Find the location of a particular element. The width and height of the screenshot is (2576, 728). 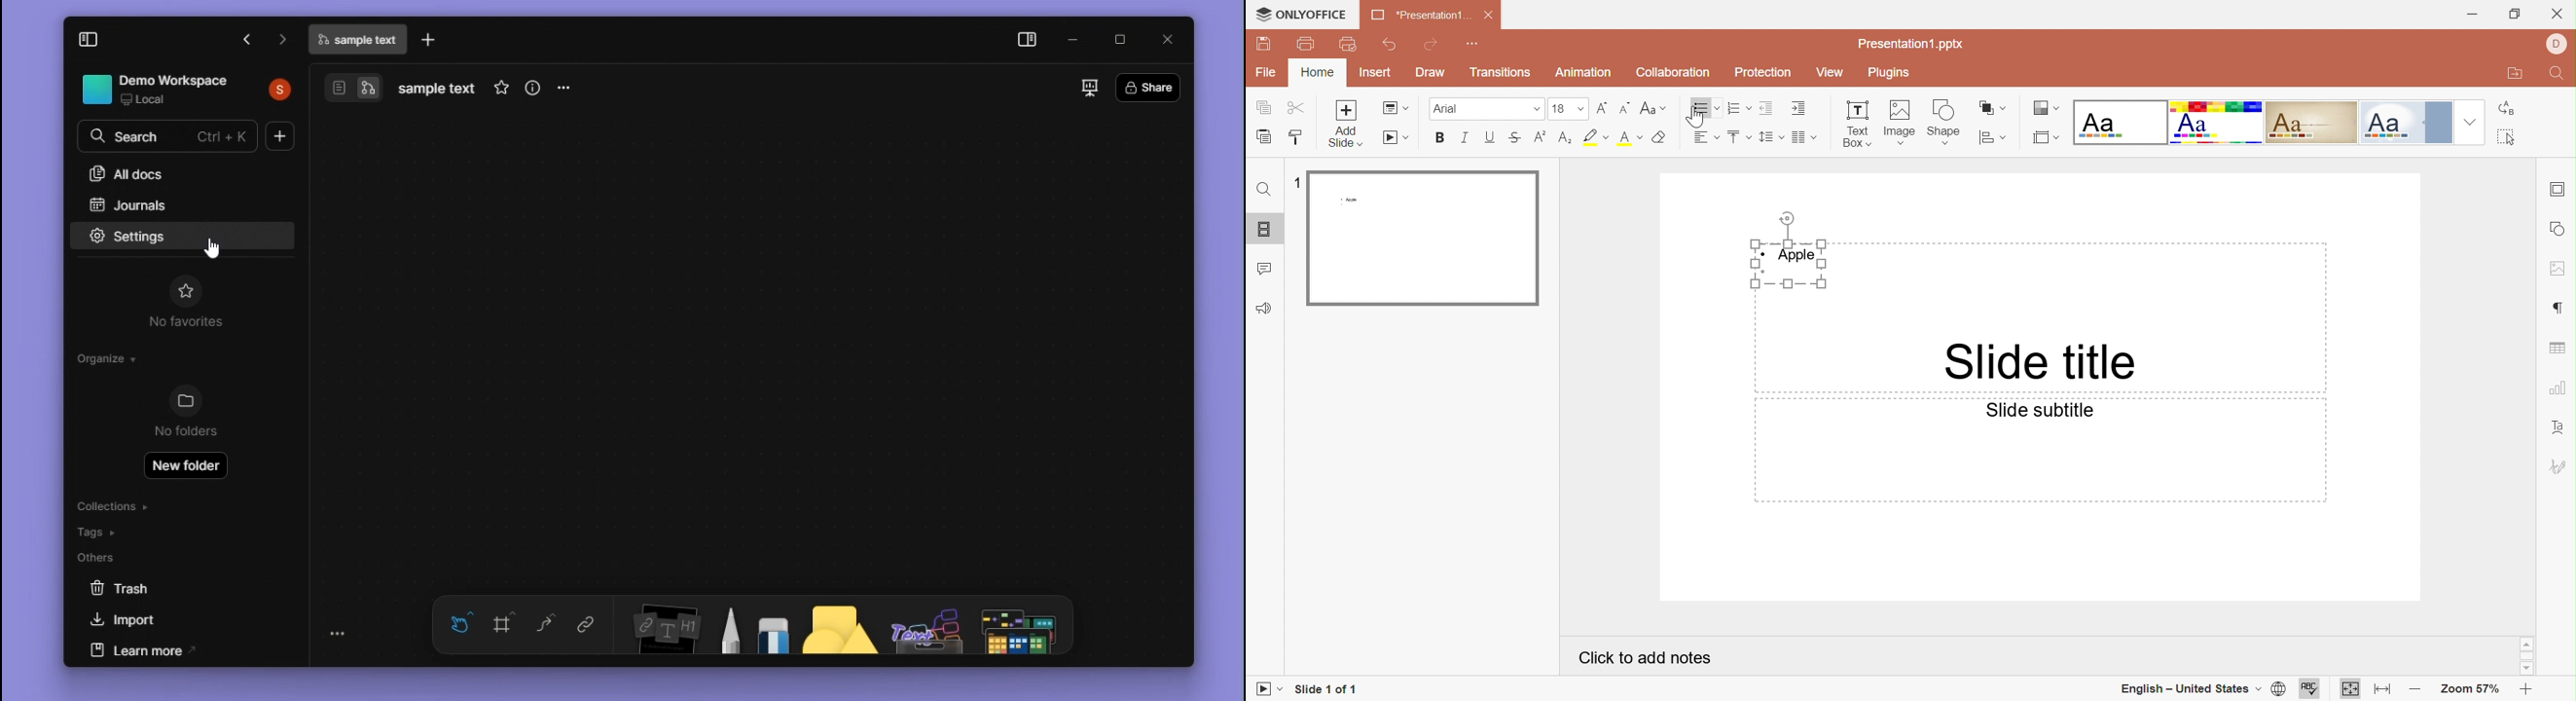

Zoom 57% is located at coordinates (2468, 689).